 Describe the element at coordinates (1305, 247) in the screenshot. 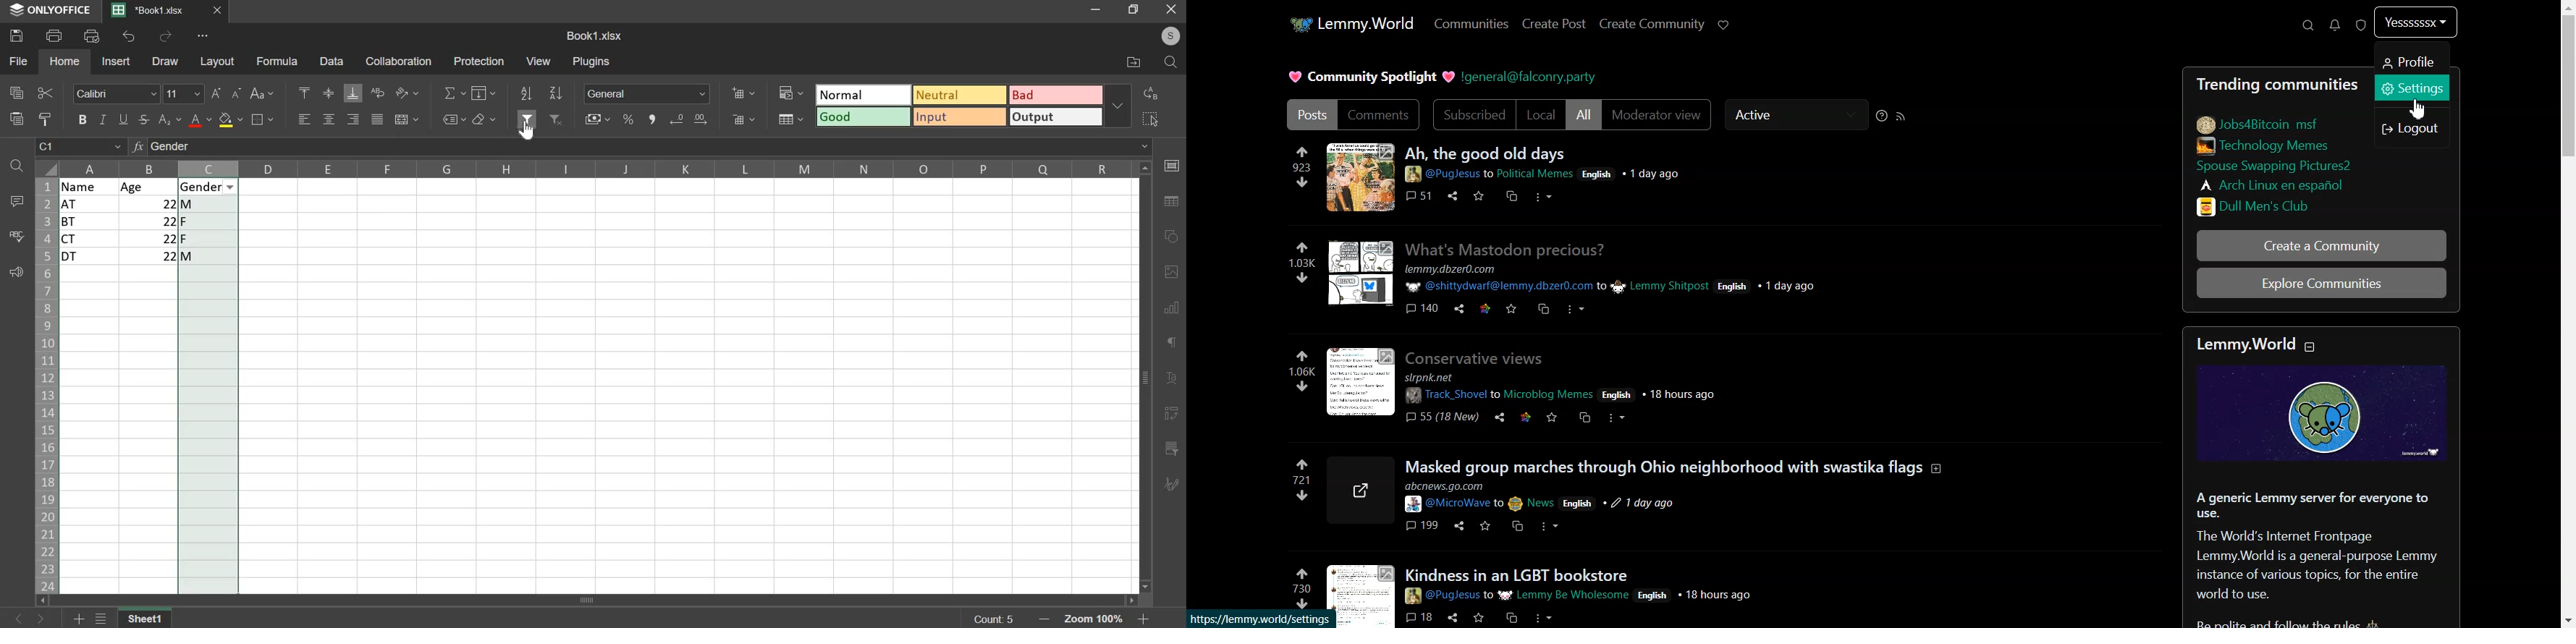

I see `upvote` at that location.